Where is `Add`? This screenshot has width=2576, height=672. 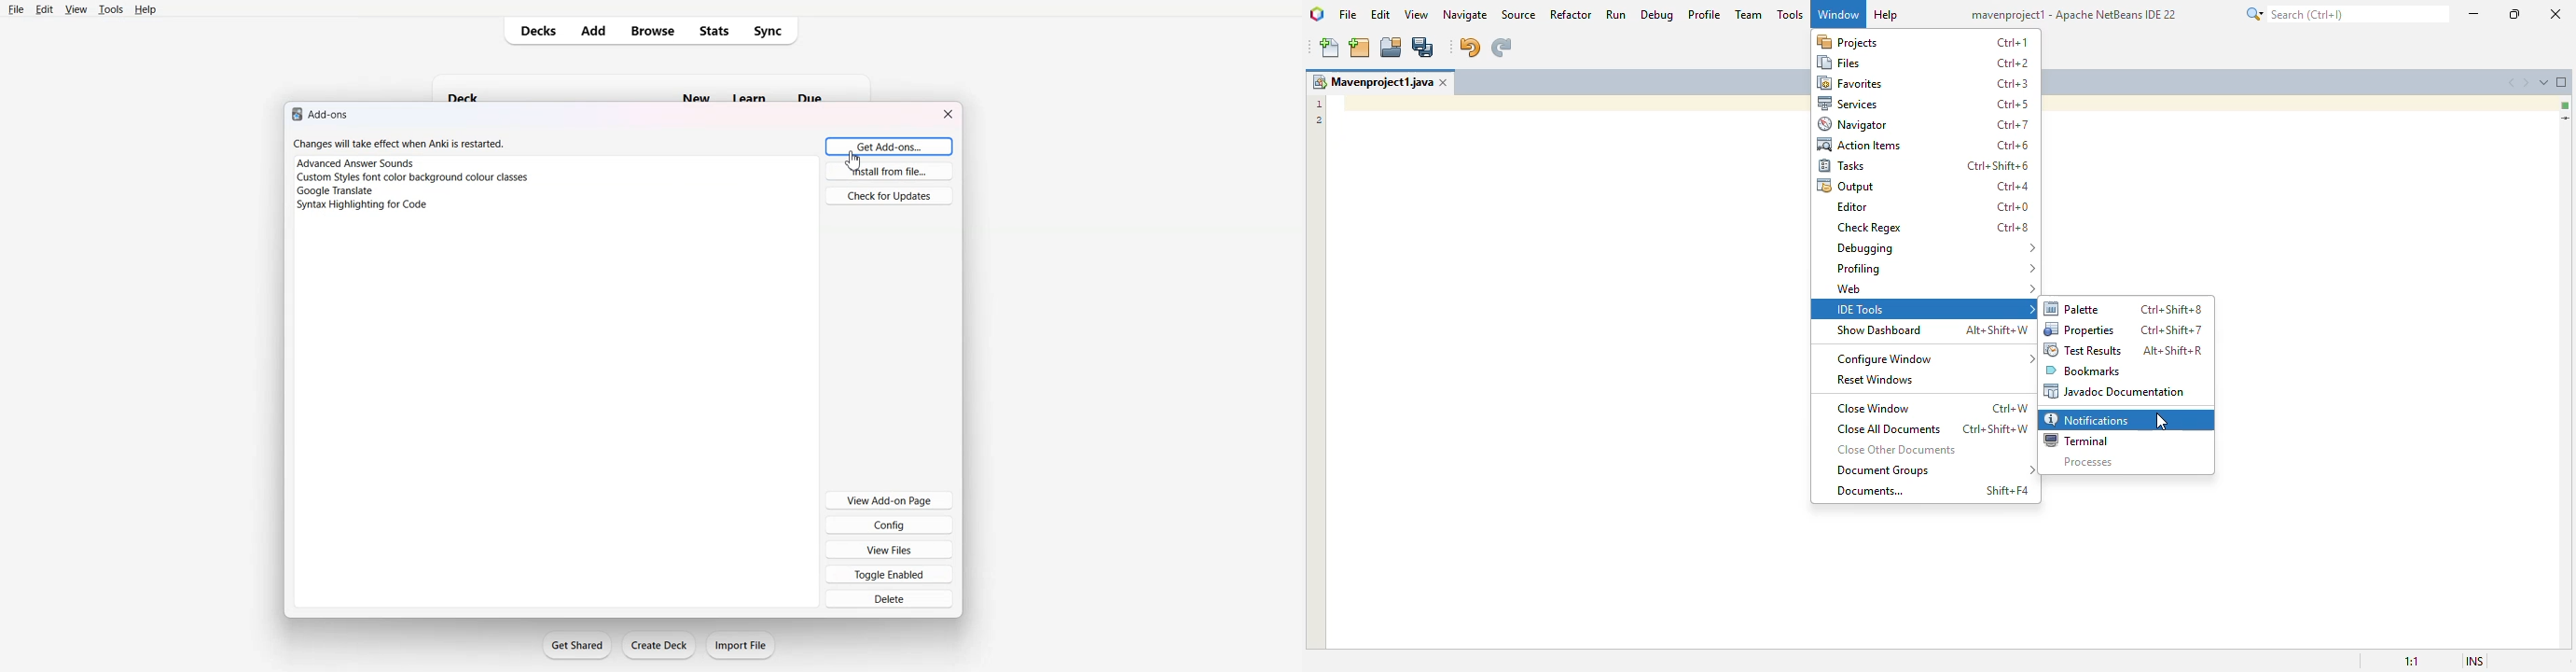 Add is located at coordinates (594, 31).